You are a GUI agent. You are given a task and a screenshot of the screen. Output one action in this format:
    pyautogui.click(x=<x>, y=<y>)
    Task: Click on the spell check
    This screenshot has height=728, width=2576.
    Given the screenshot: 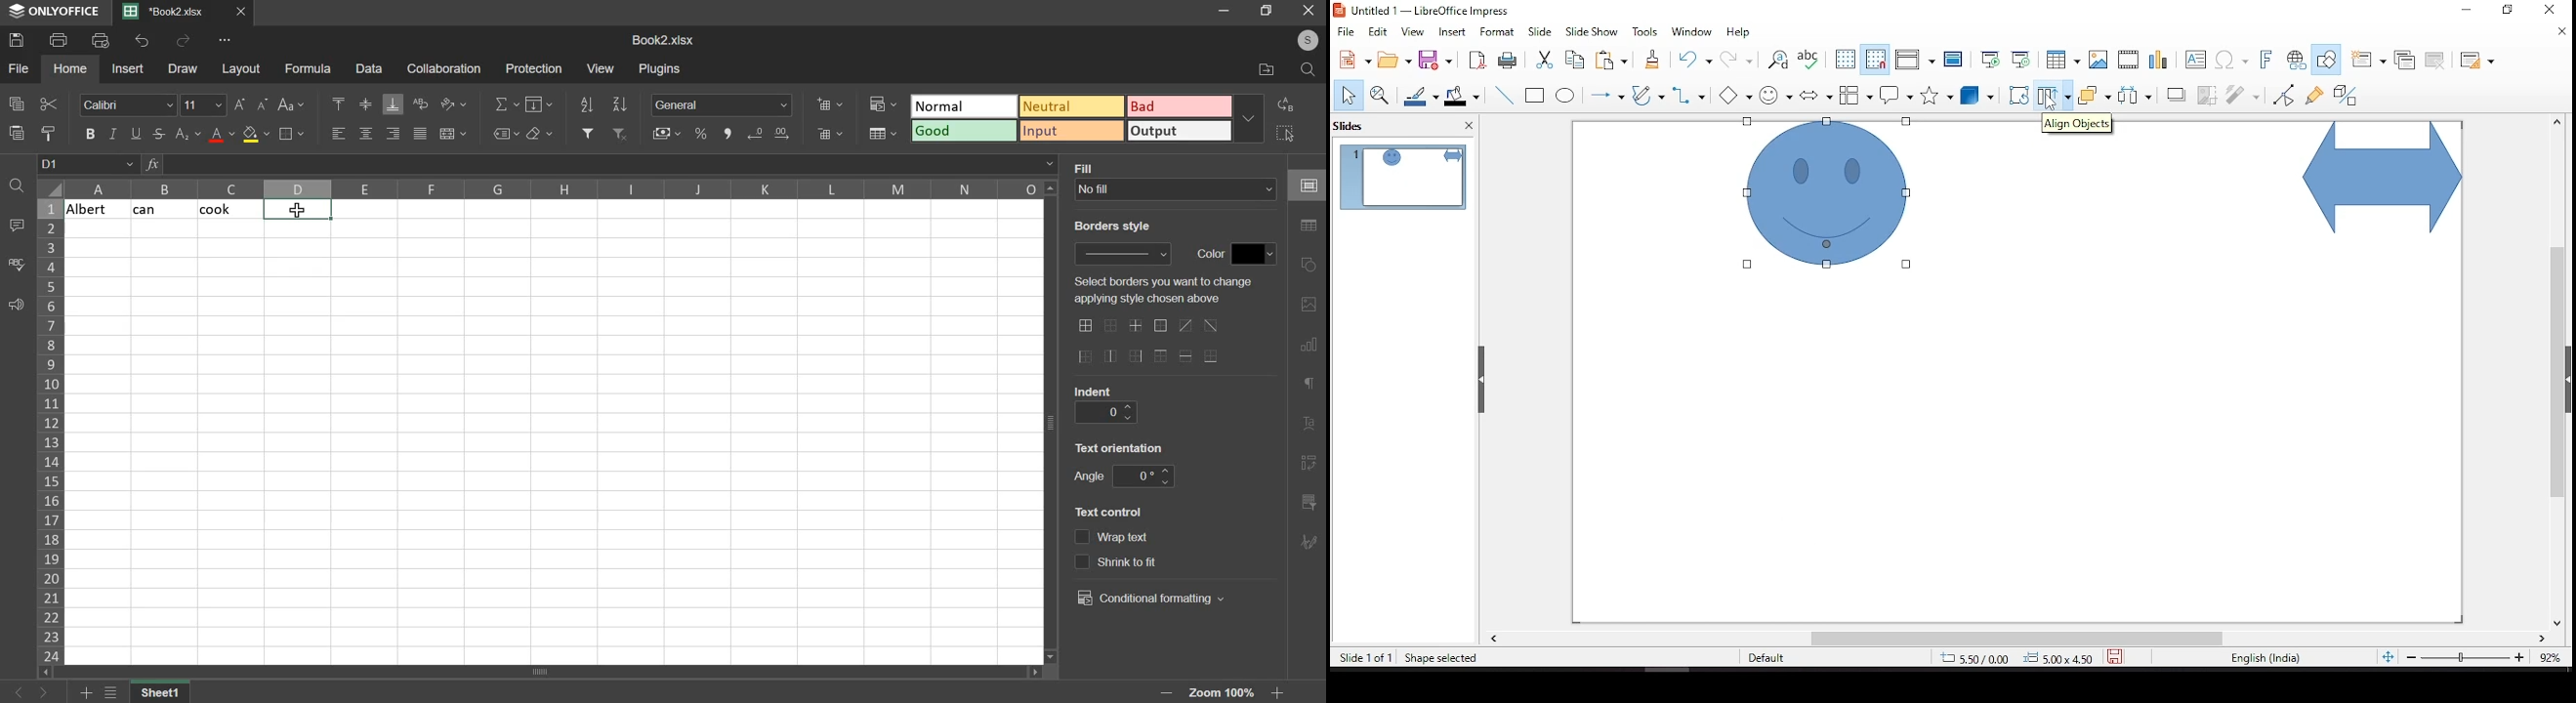 What is the action you would take?
    pyautogui.click(x=1809, y=60)
    